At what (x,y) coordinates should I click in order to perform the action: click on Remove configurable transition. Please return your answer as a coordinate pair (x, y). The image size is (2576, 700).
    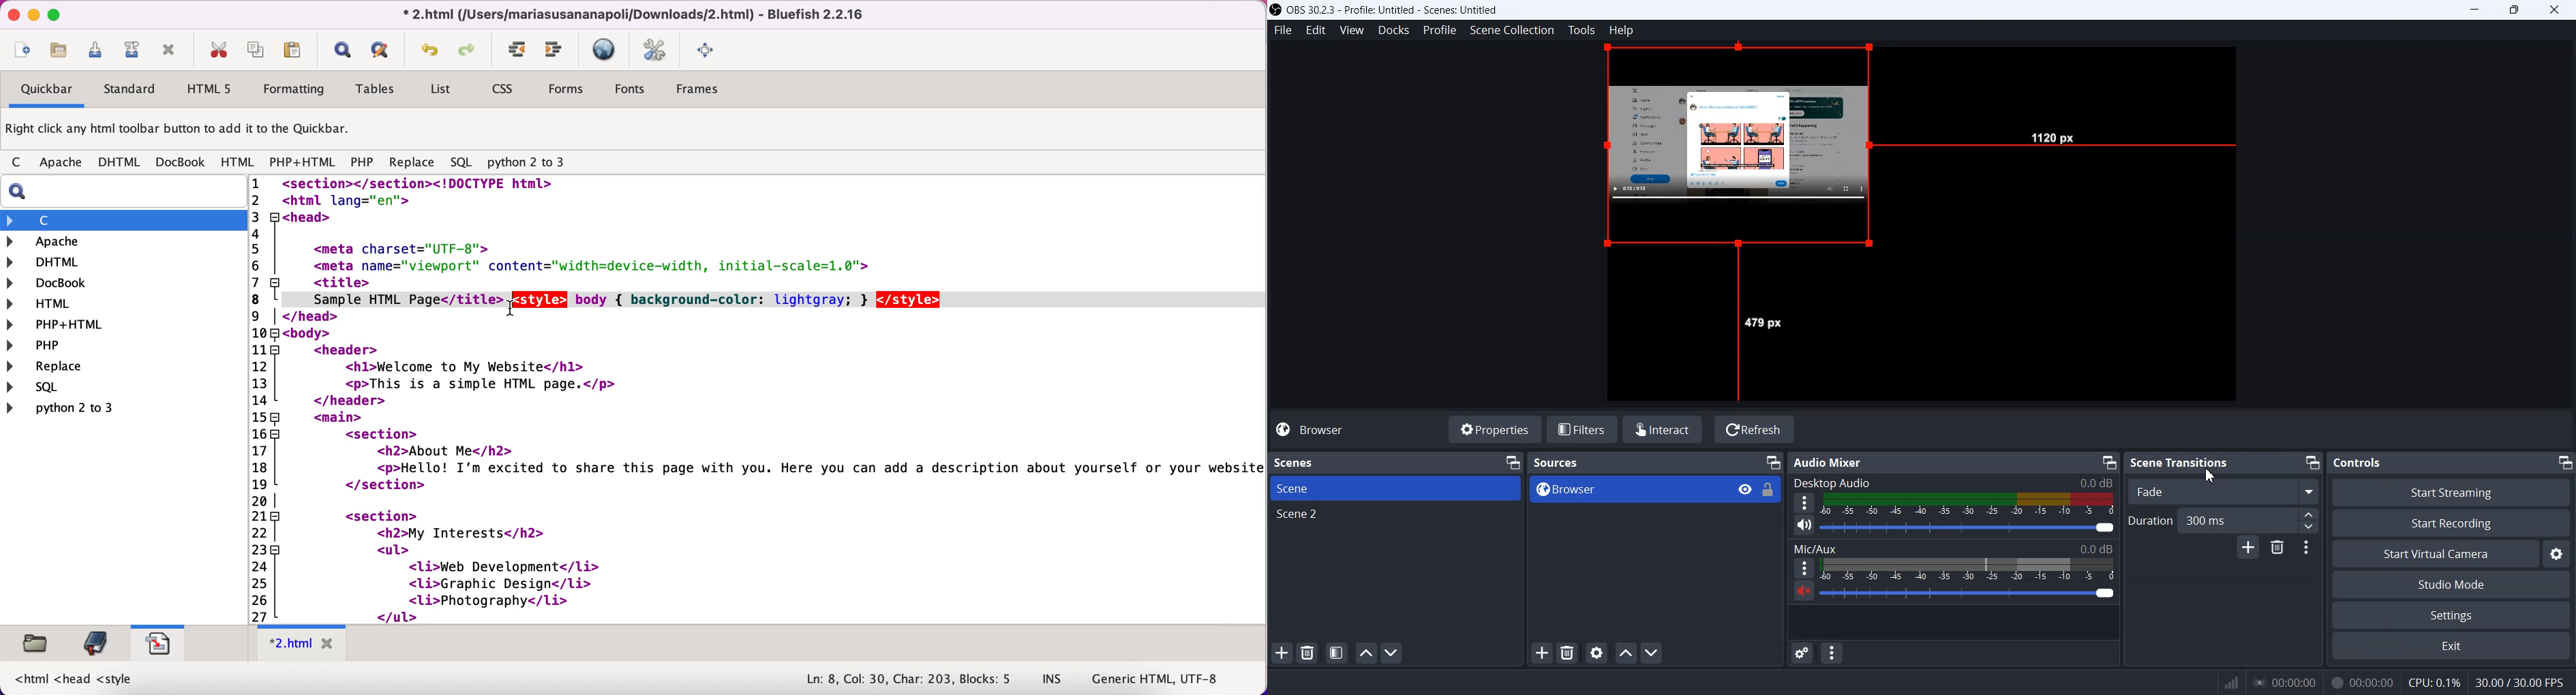
    Looking at the image, I should click on (2277, 549).